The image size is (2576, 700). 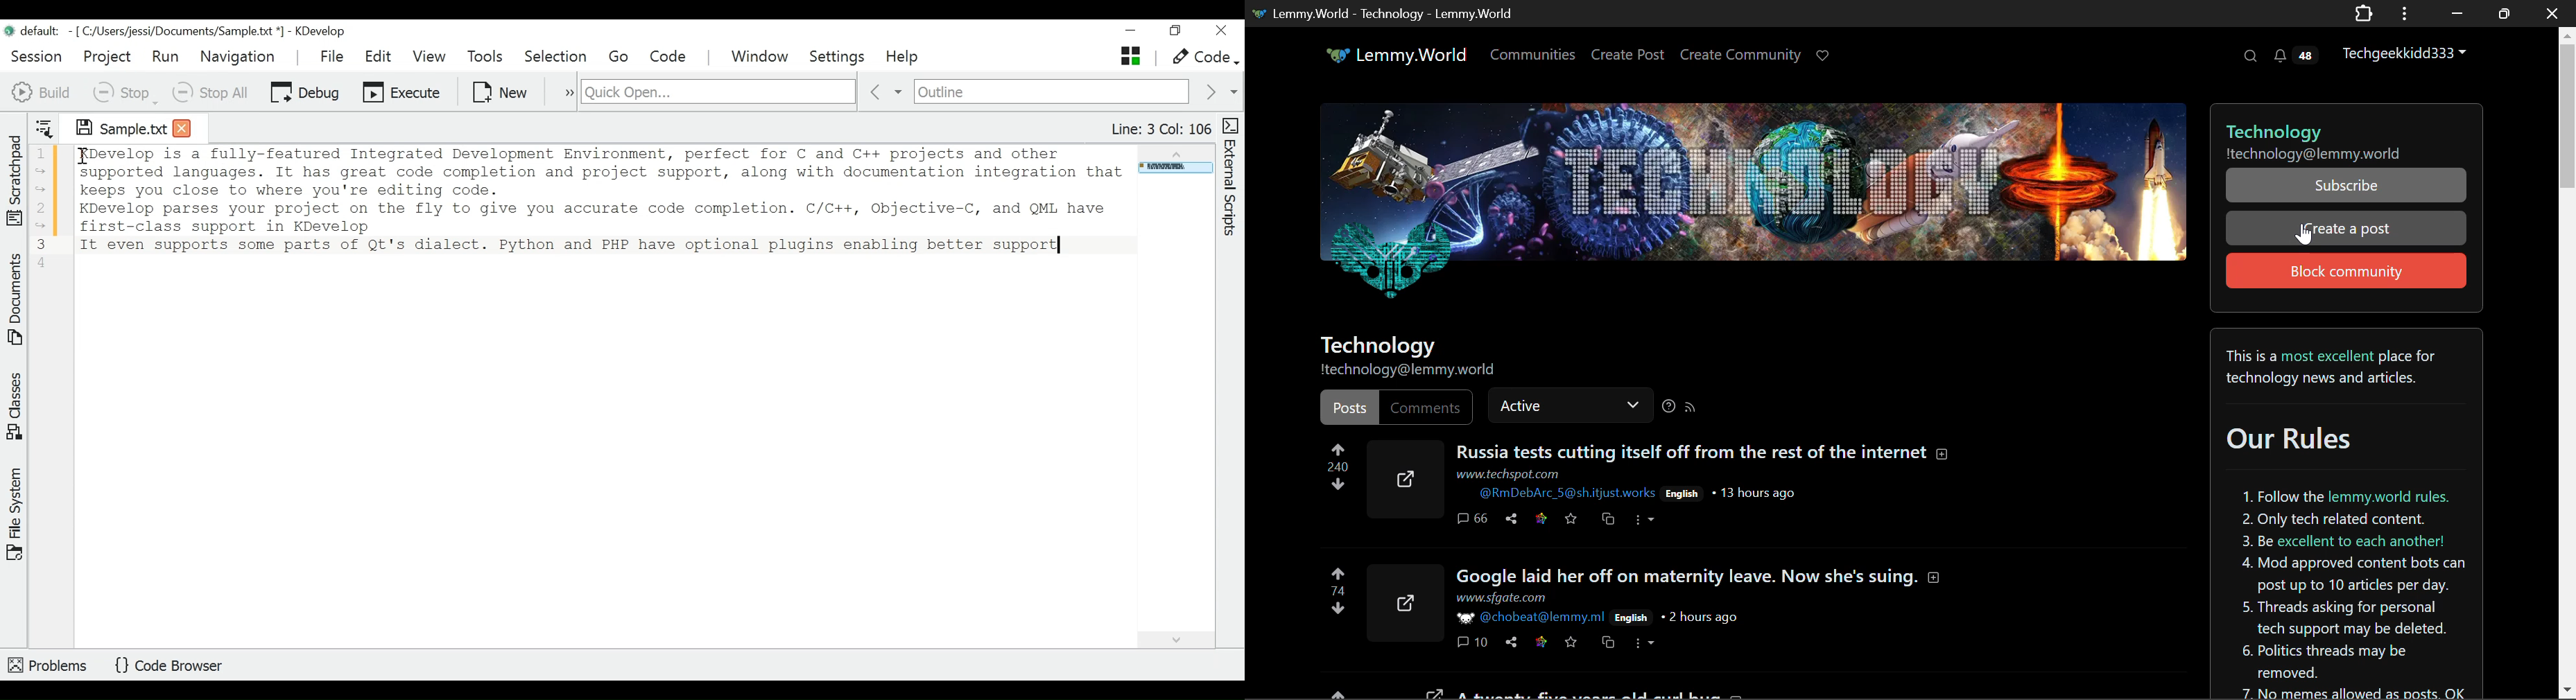 What do you see at coordinates (1531, 618) in the screenshot?
I see `@chobeat@lemmy.ml` at bounding box center [1531, 618].